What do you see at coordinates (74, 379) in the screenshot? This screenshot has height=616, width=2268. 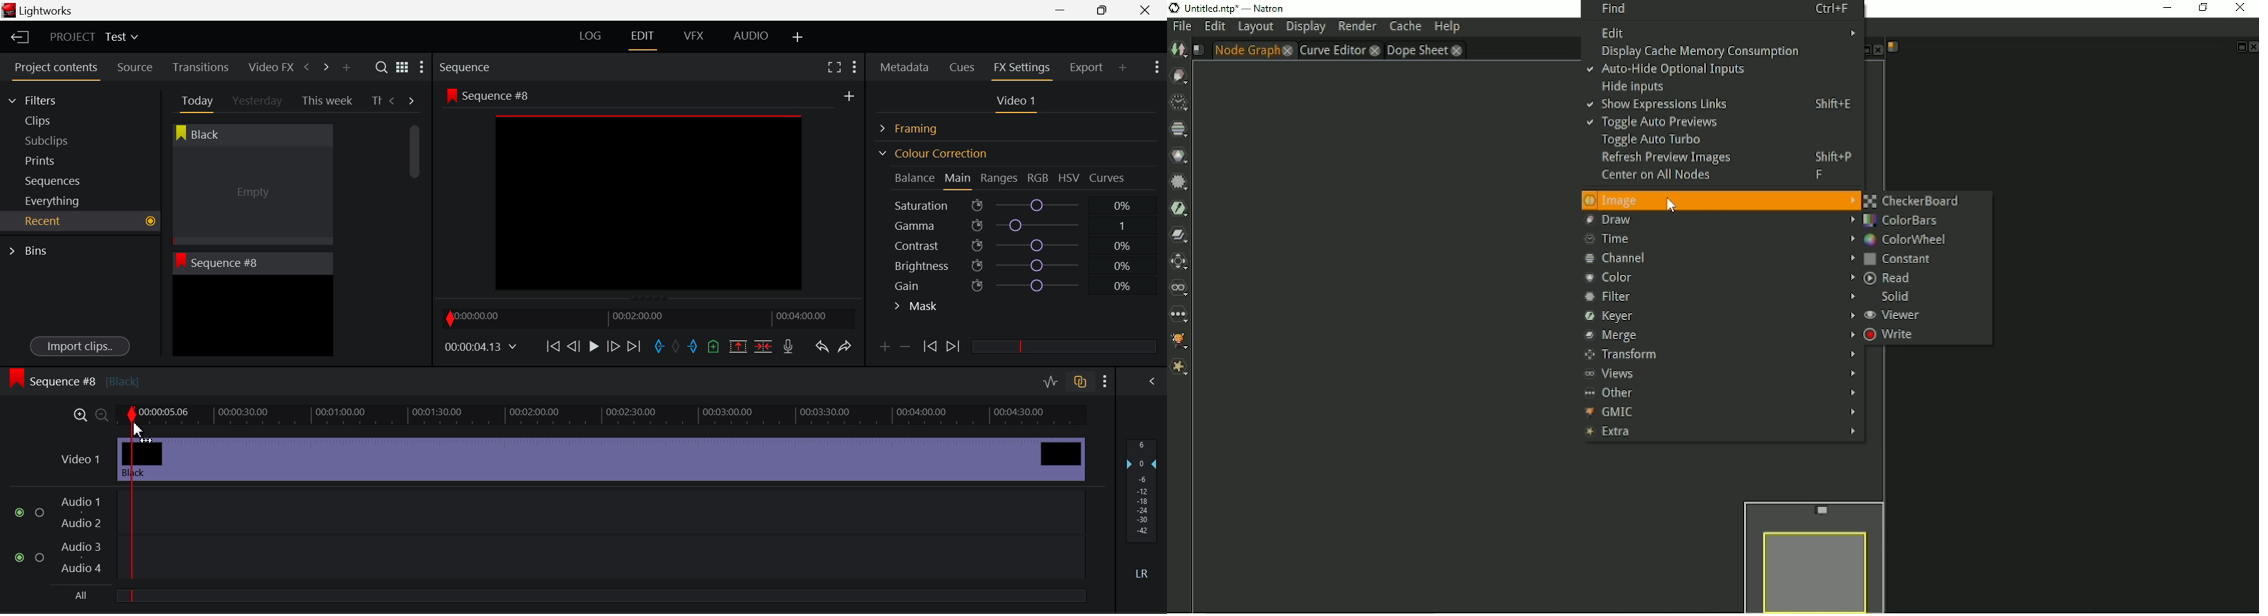 I see `Sequence #8` at bounding box center [74, 379].